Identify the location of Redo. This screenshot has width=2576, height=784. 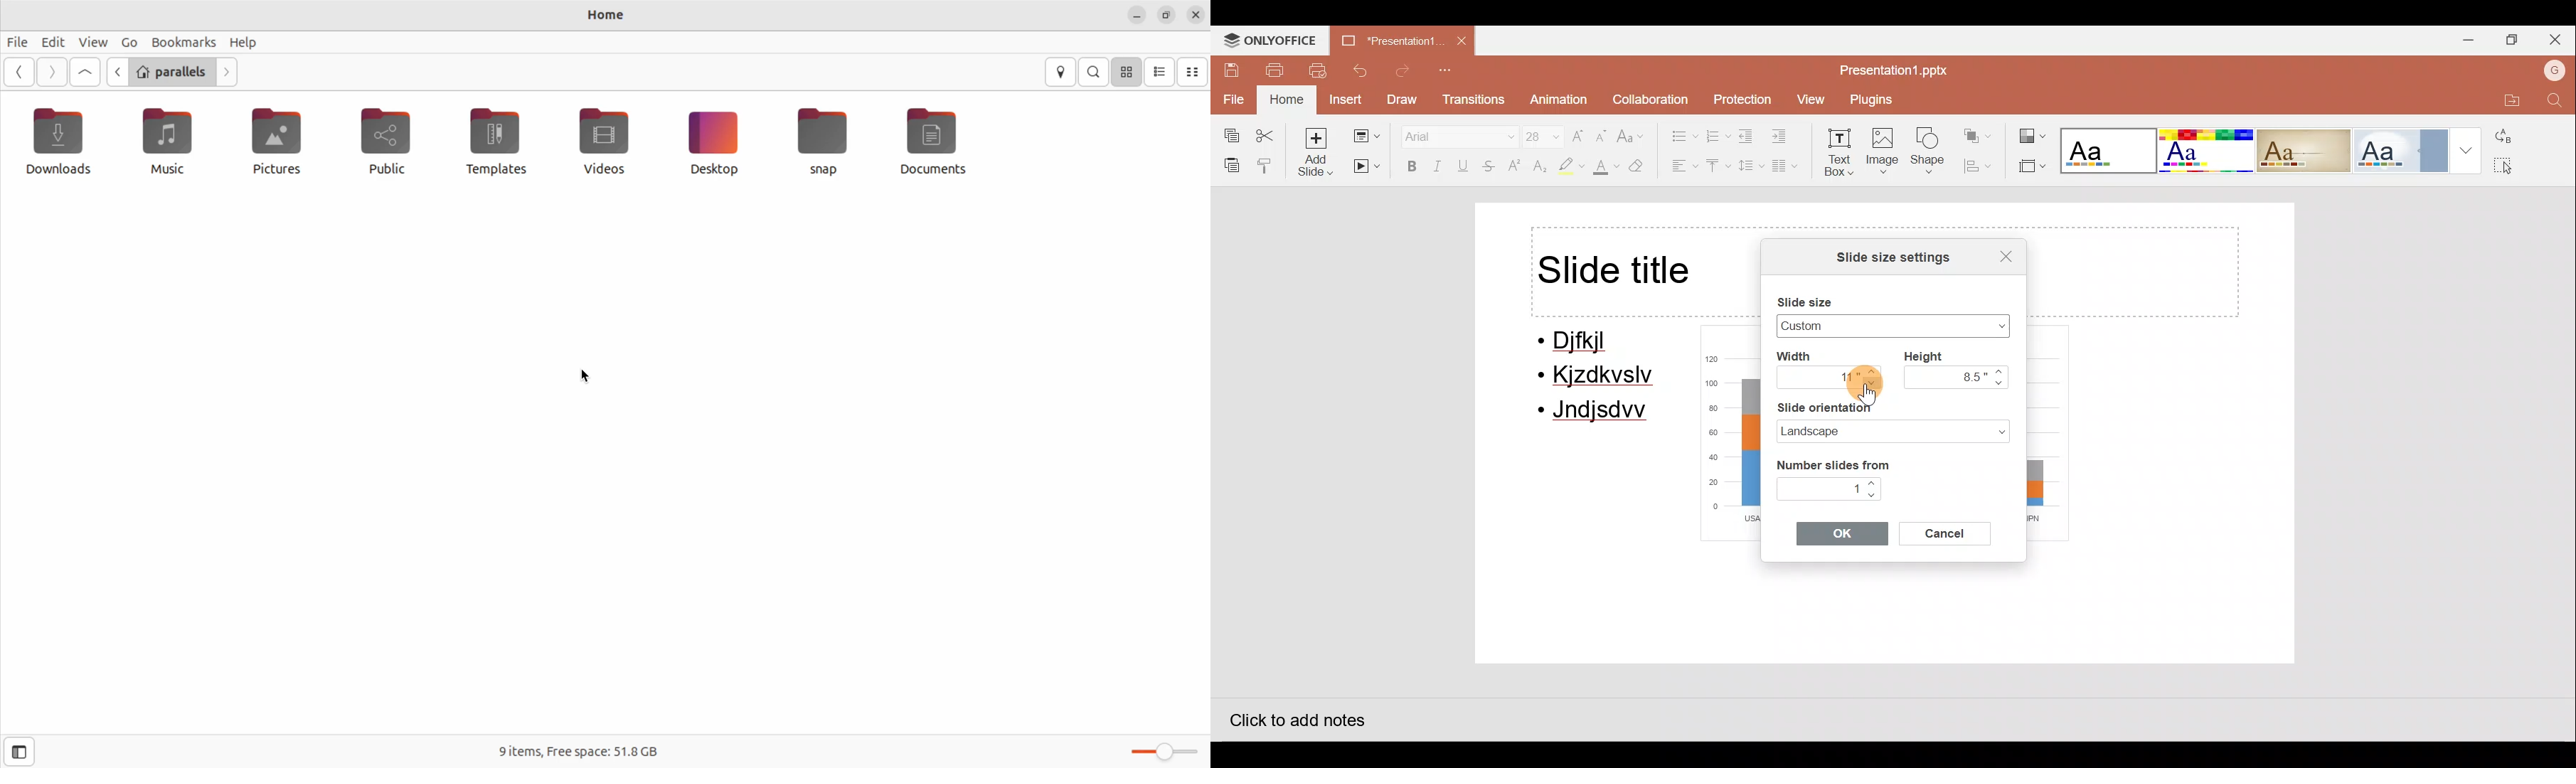
(1403, 71).